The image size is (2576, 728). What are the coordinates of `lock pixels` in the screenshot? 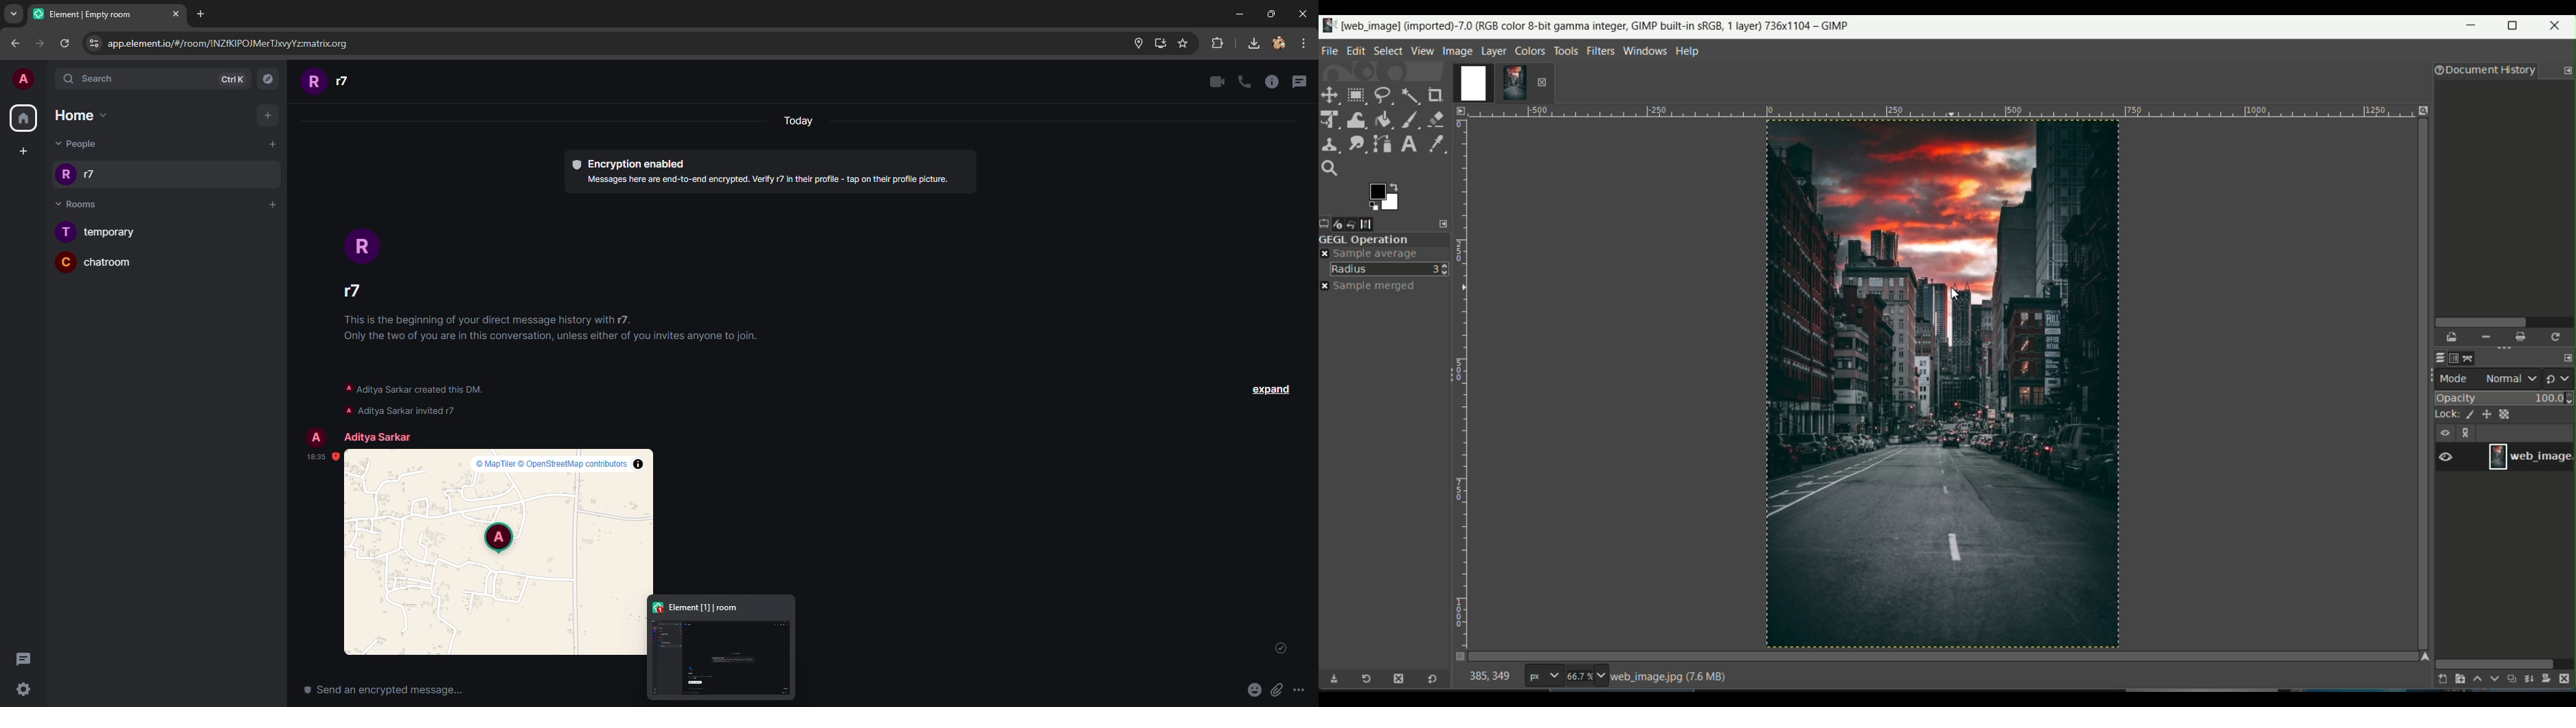 It's located at (2466, 416).